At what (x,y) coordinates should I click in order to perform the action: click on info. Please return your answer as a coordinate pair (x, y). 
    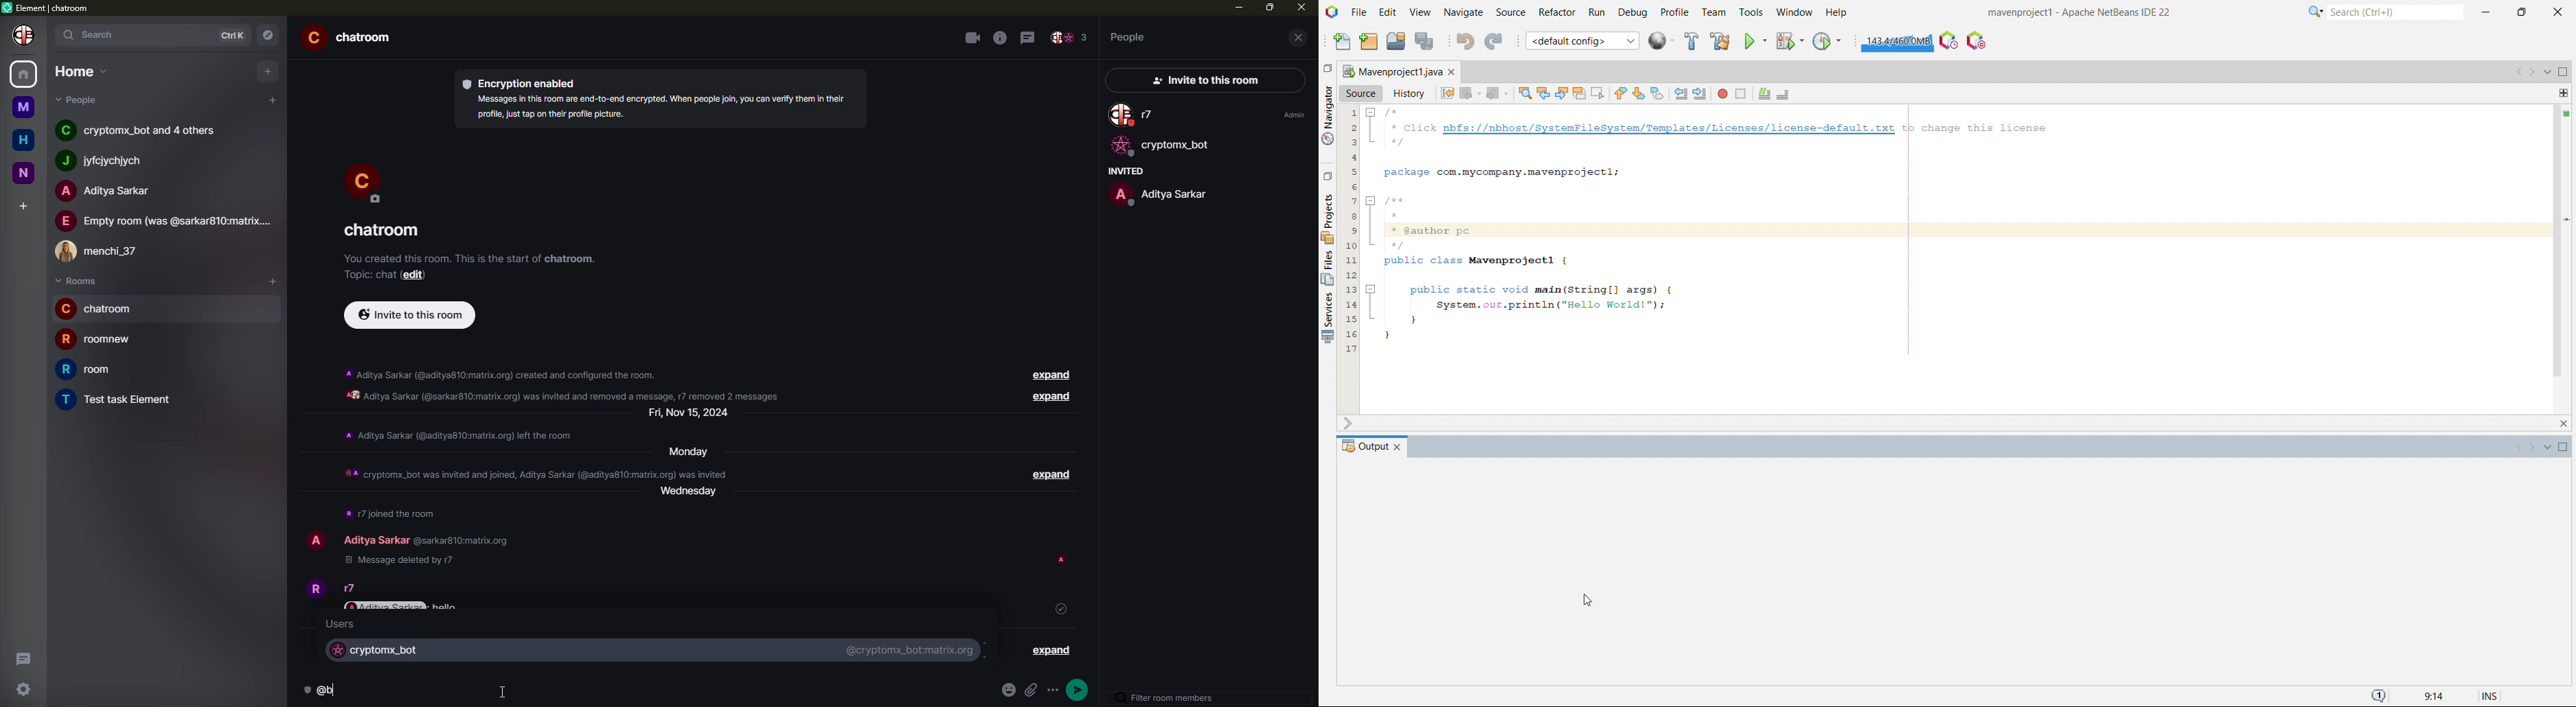
    Looking at the image, I should click on (658, 106).